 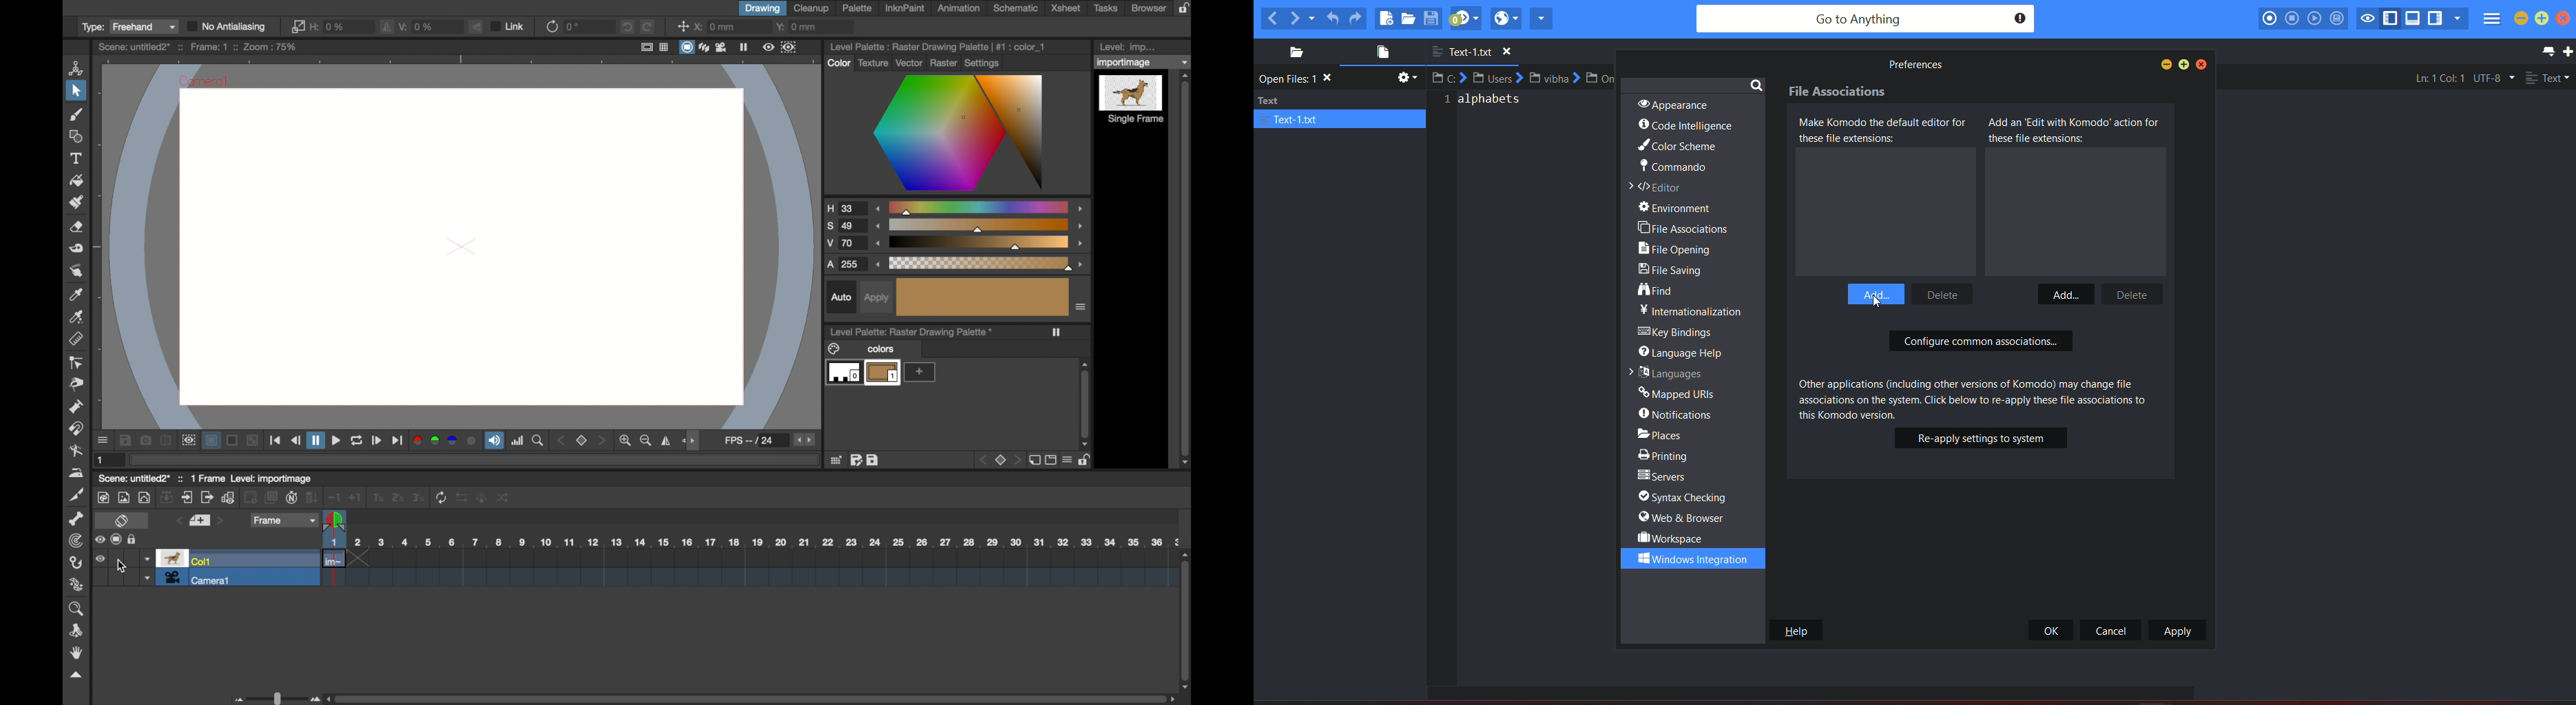 What do you see at coordinates (1405, 80) in the screenshot?
I see `settings` at bounding box center [1405, 80].